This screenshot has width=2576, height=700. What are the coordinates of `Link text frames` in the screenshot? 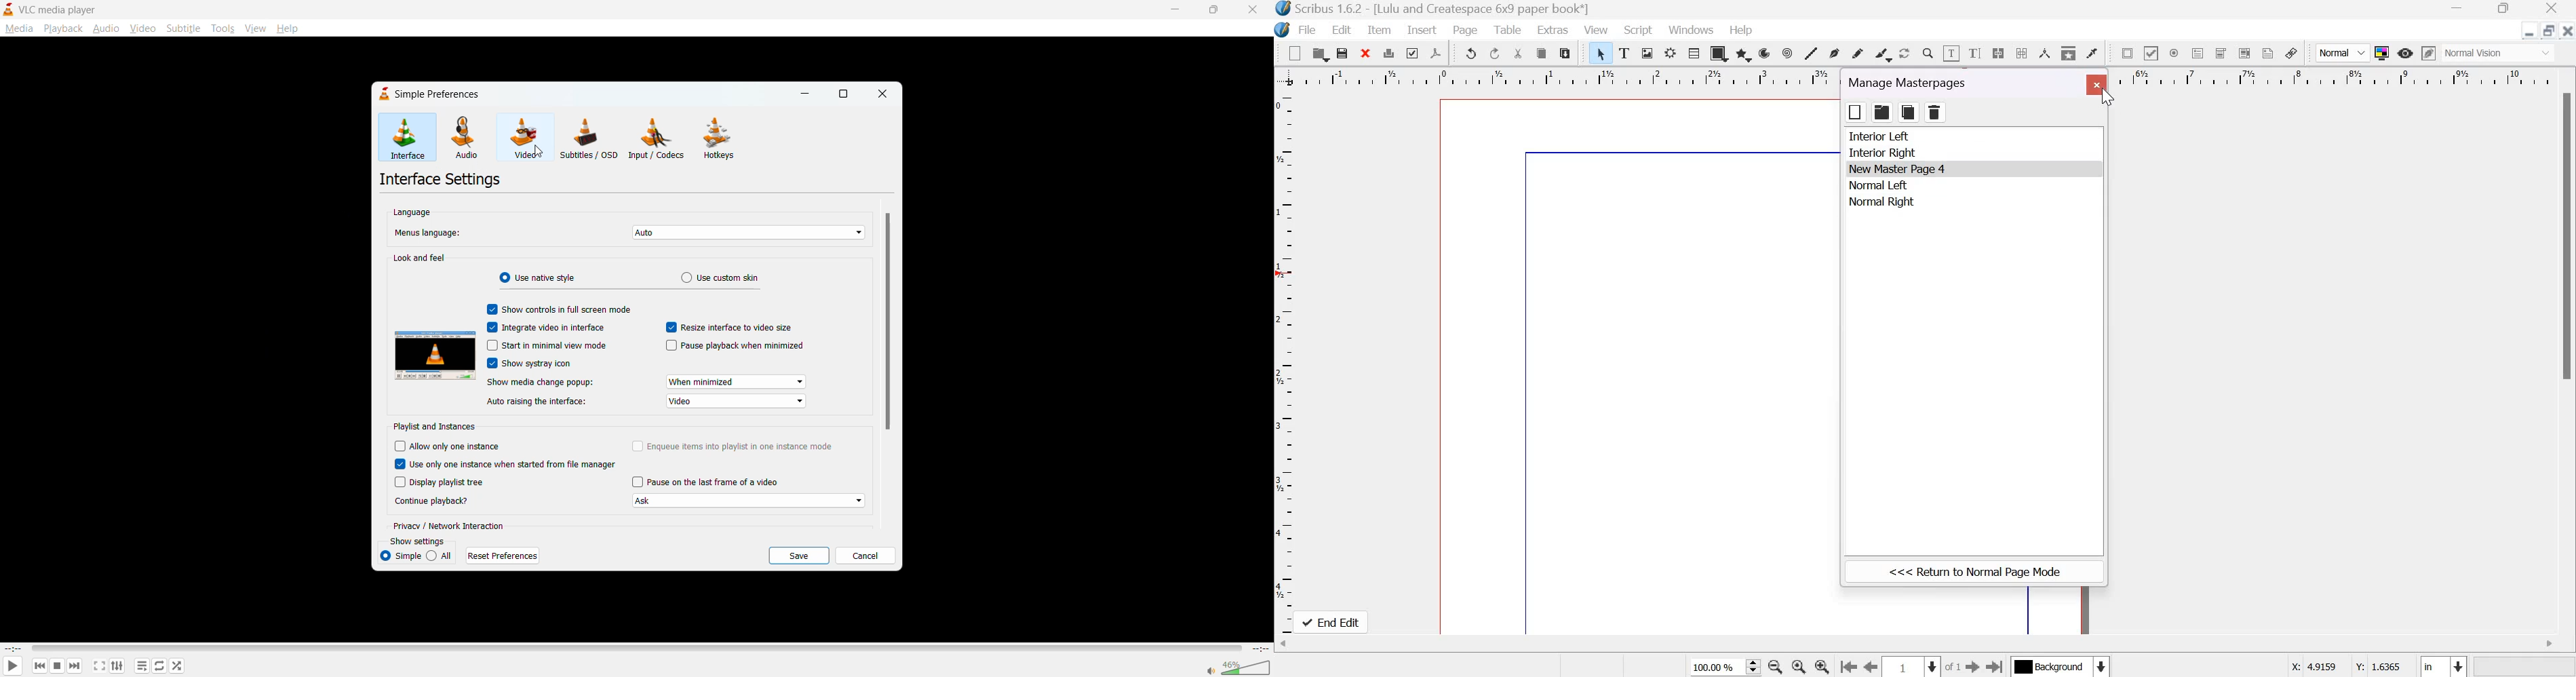 It's located at (1997, 53).